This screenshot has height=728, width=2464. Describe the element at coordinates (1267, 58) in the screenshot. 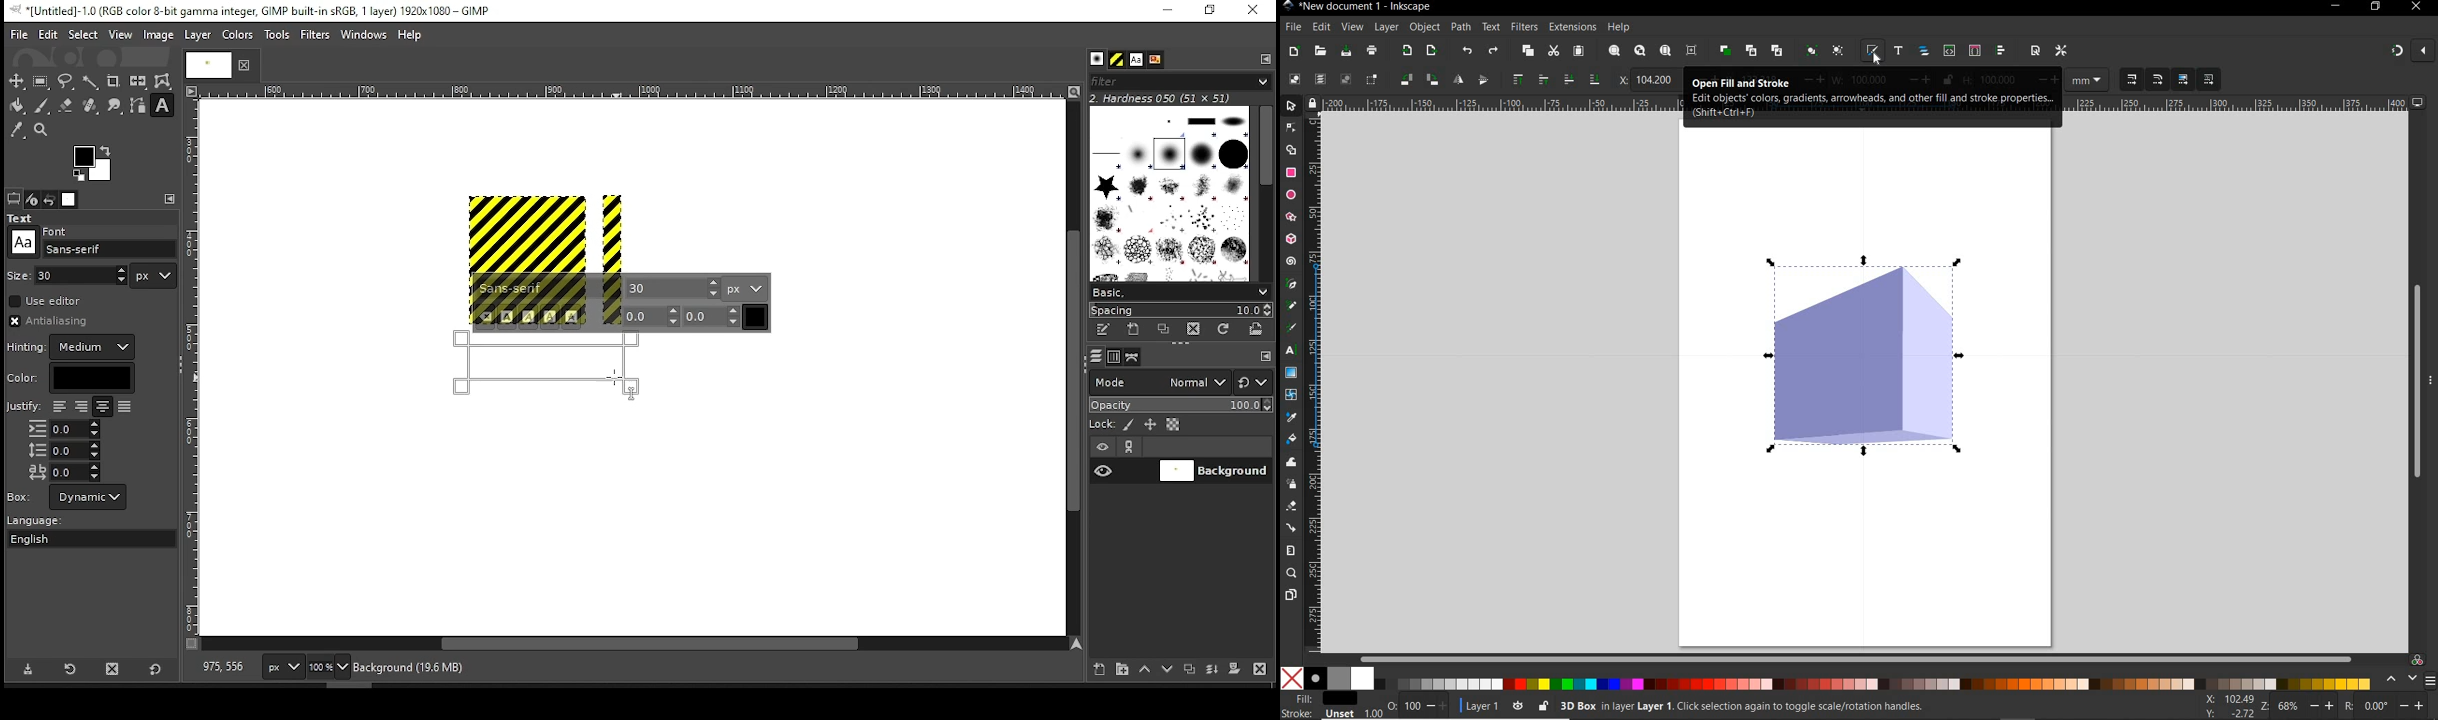

I see `configure this tab` at that location.